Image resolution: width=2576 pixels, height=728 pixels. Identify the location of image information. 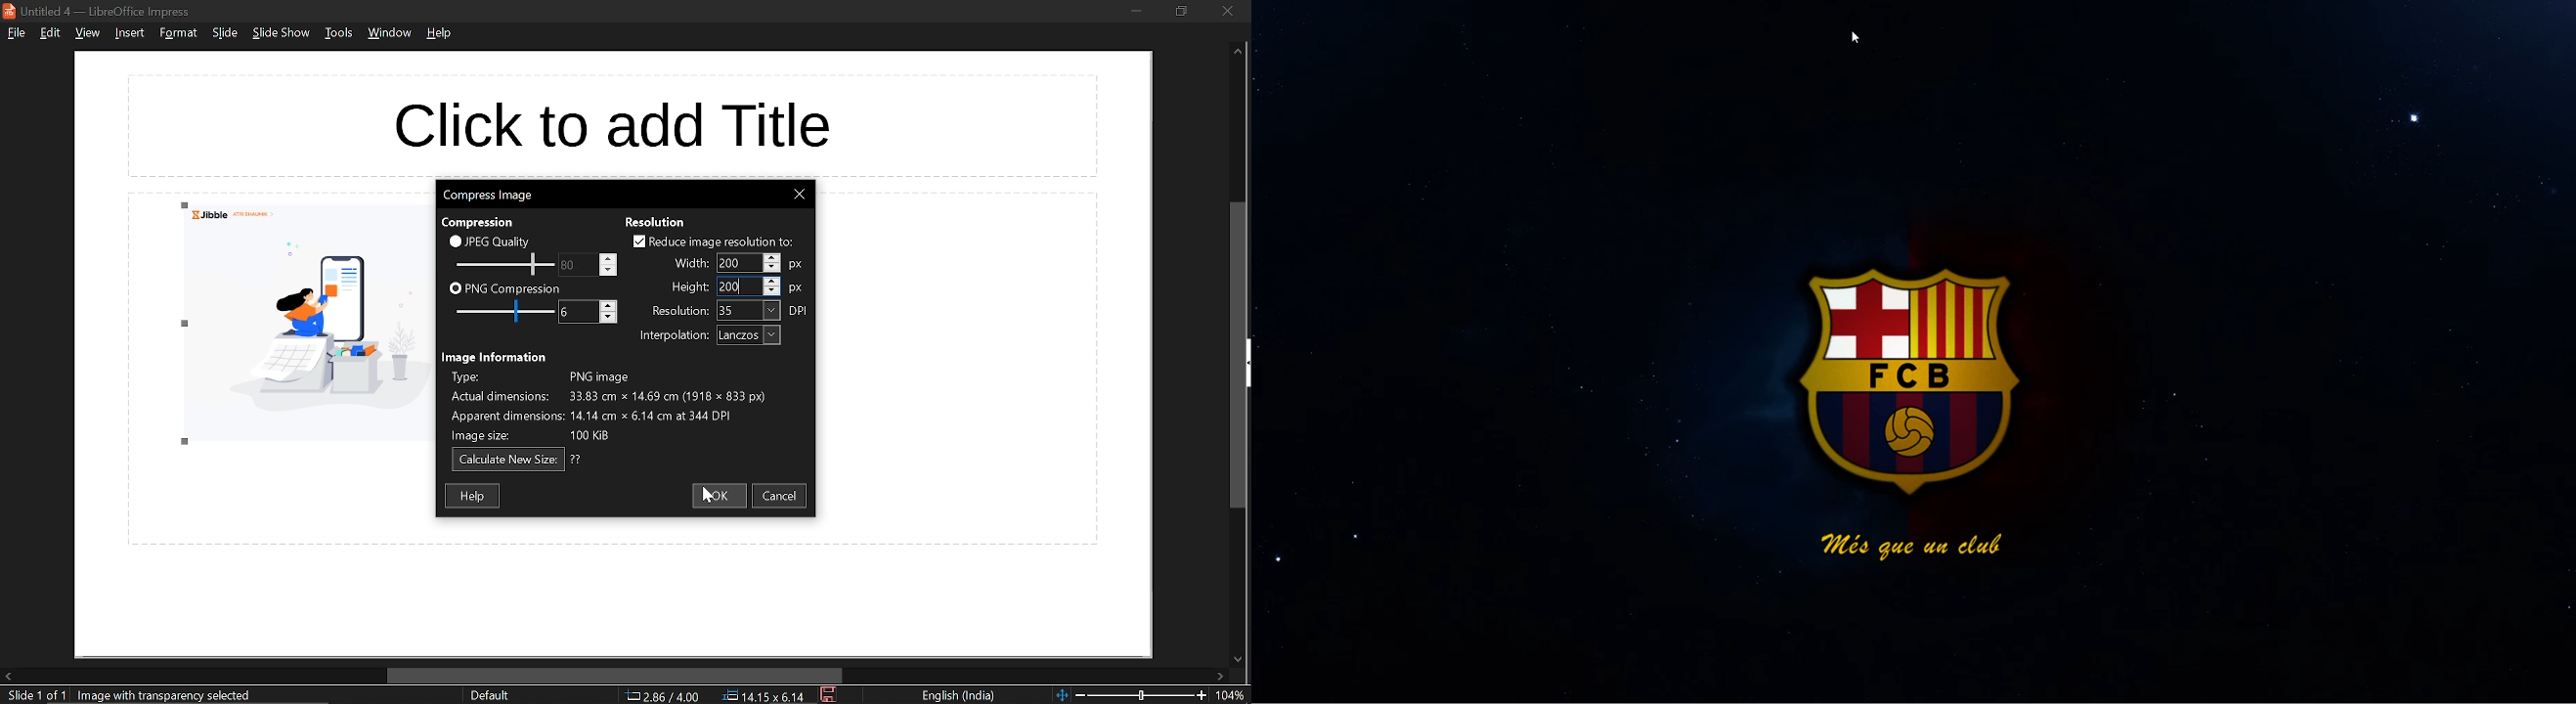
(497, 357).